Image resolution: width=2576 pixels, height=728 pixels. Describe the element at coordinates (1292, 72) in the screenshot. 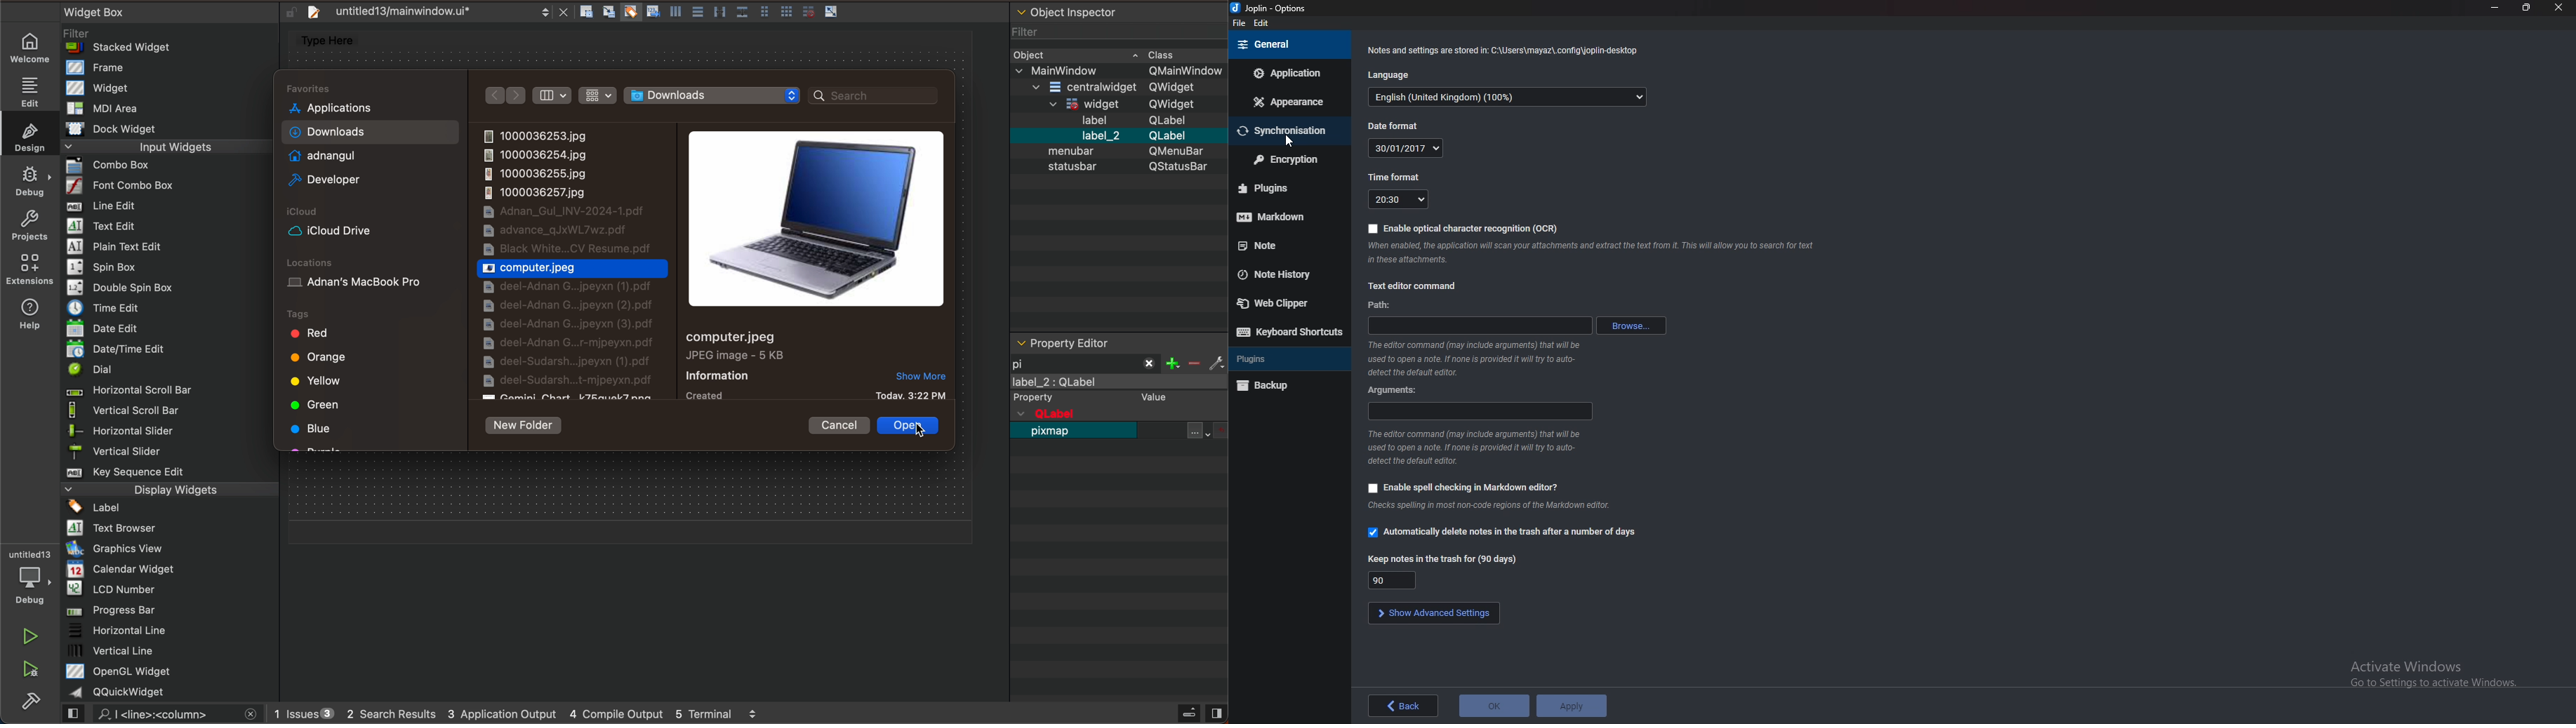

I see `application` at that location.